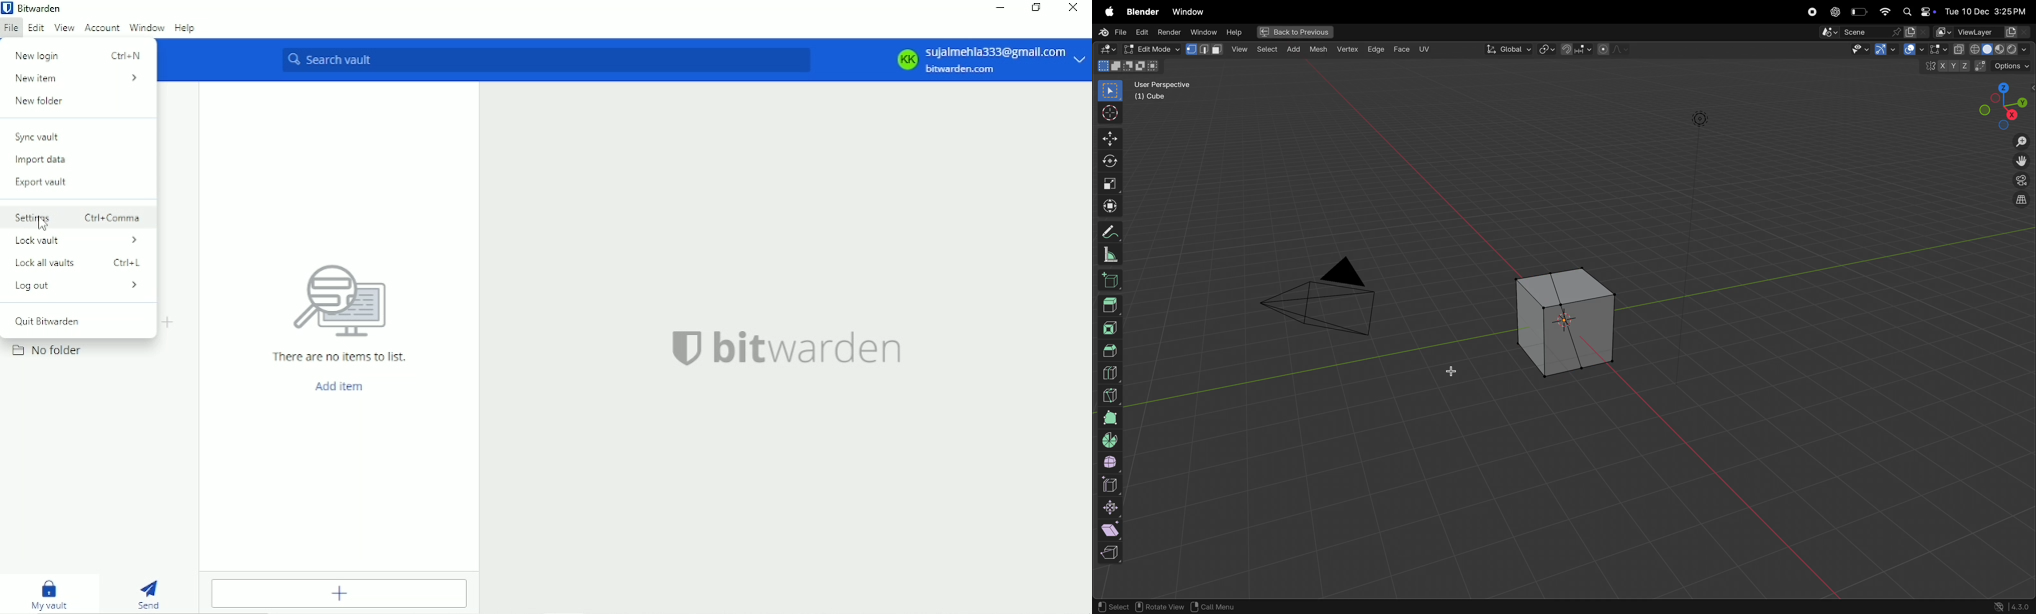  Describe the element at coordinates (1107, 206) in the screenshot. I see `transform` at that location.